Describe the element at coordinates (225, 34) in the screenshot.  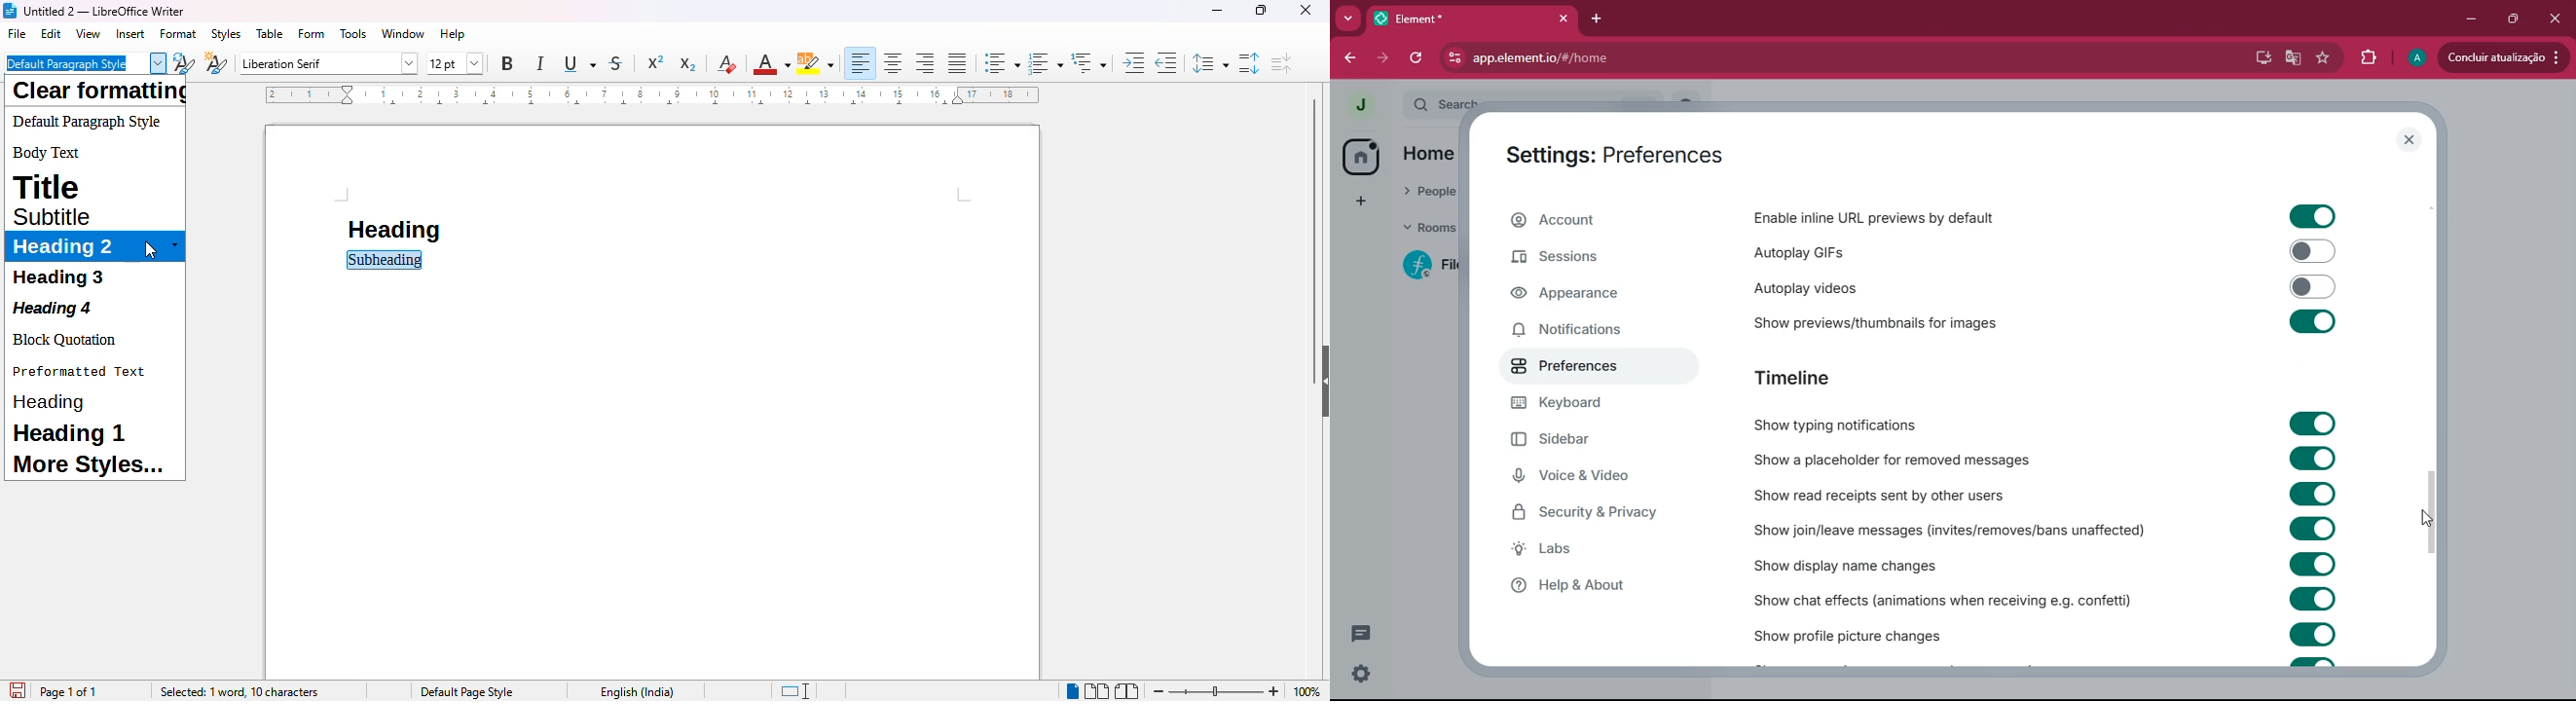
I see `styles` at that location.